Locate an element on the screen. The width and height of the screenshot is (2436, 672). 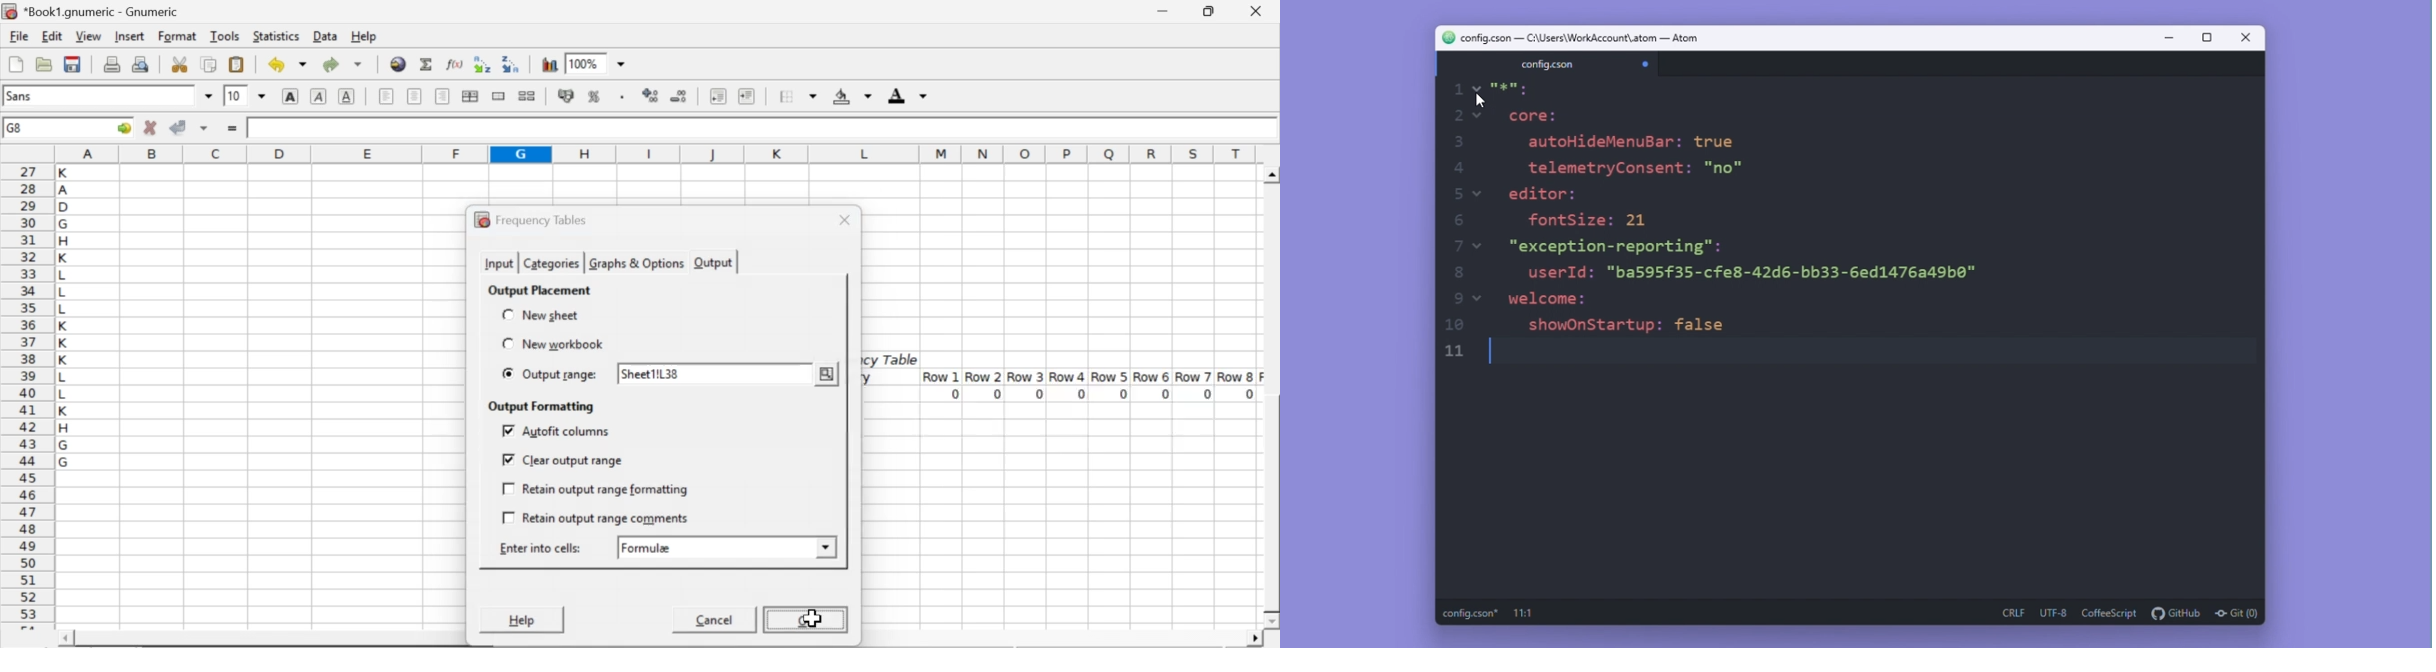
insert is located at coordinates (128, 35).